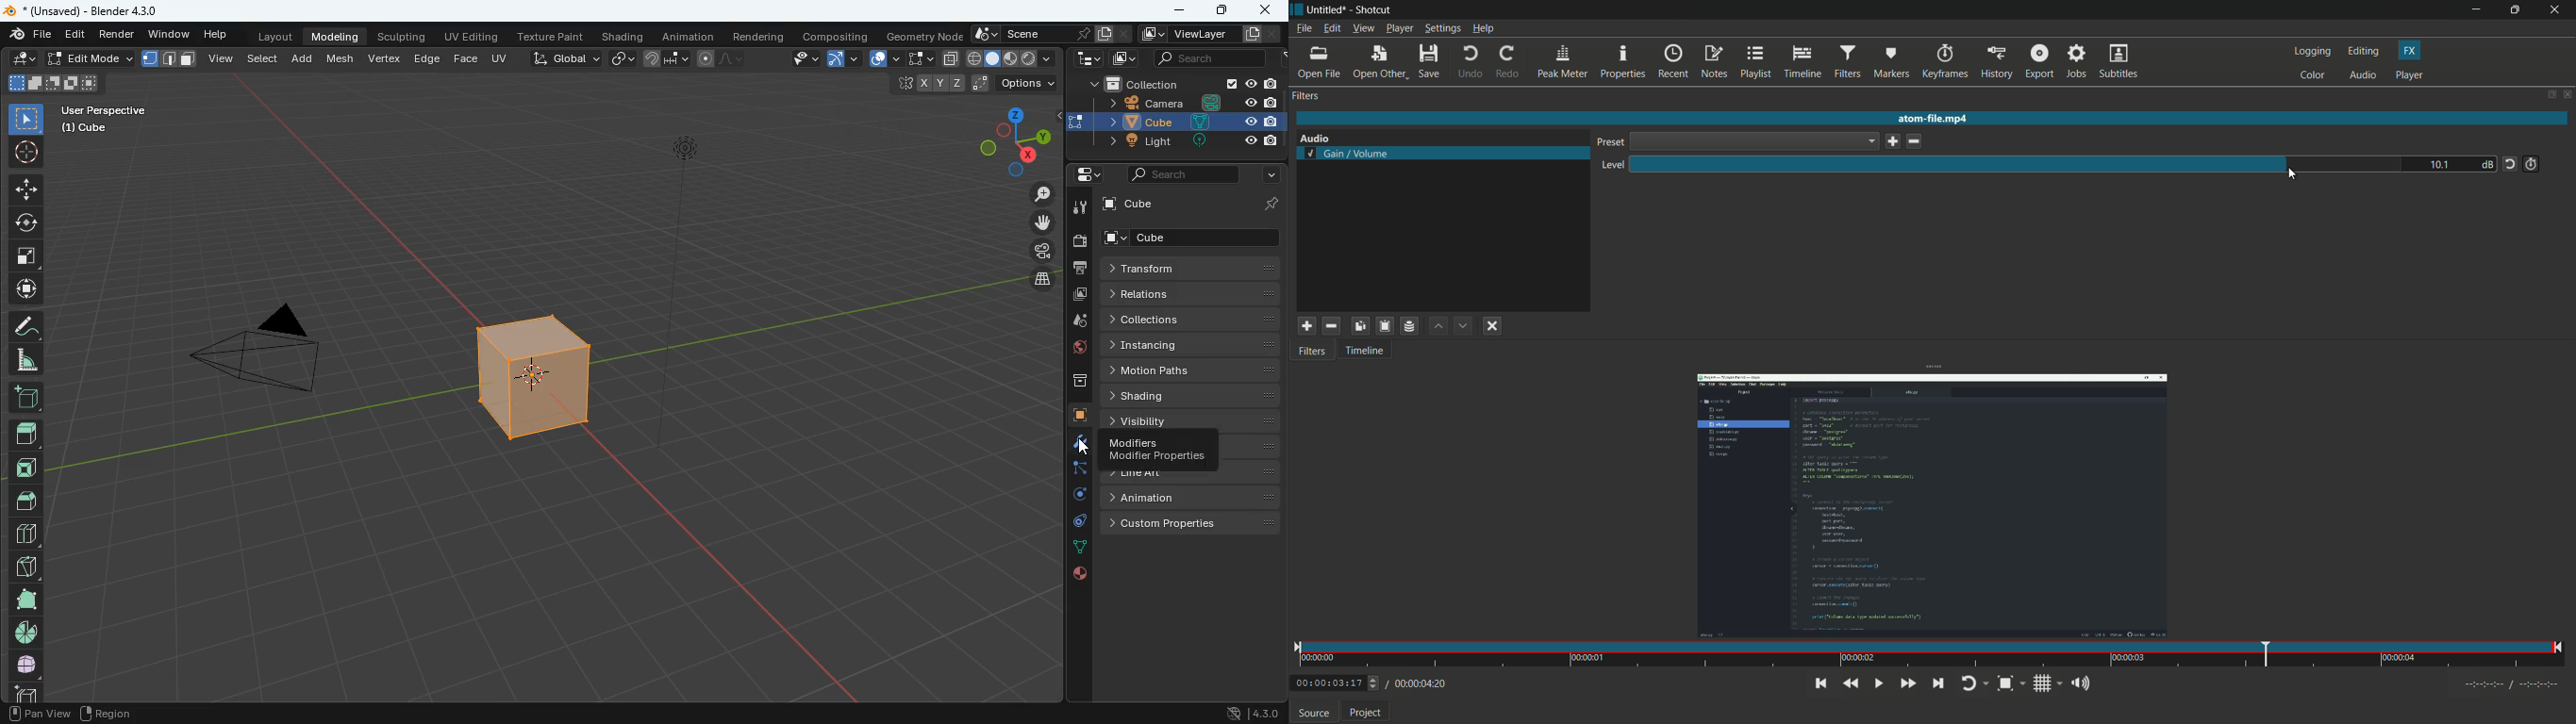 This screenshot has height=728, width=2576. What do you see at coordinates (2121, 62) in the screenshot?
I see `subtitles` at bounding box center [2121, 62].